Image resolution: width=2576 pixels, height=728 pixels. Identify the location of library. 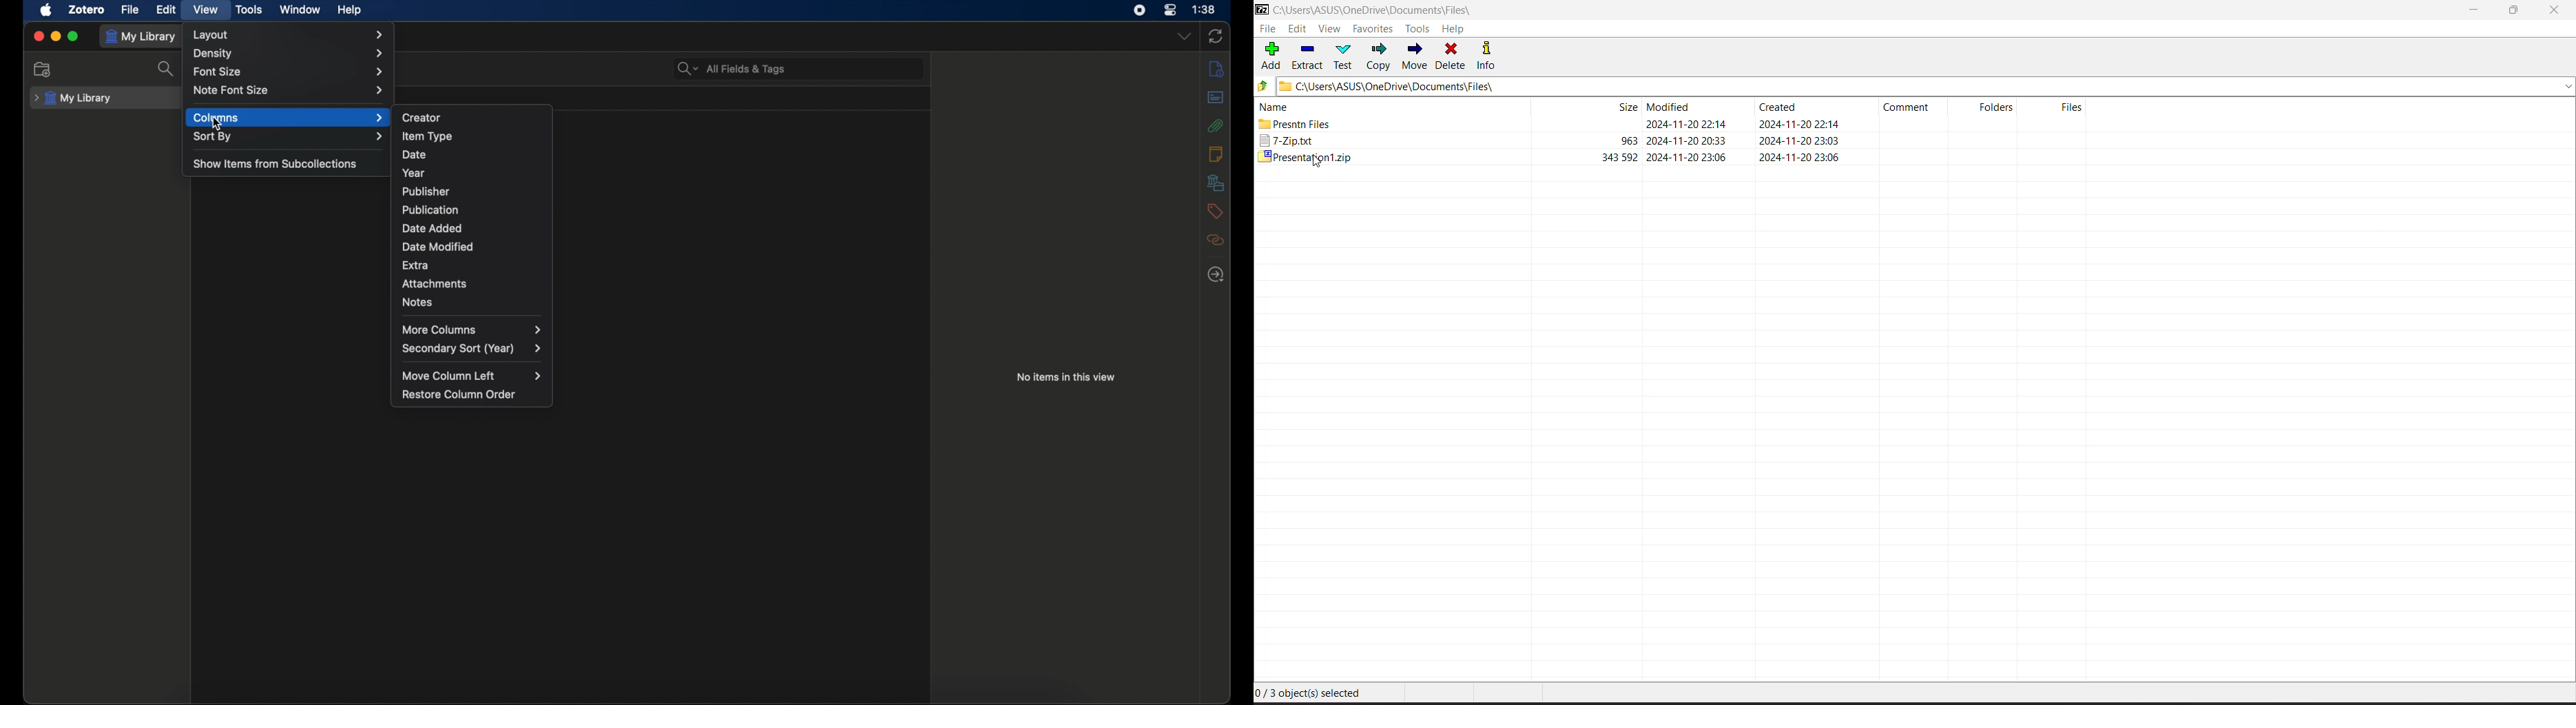
(1216, 182).